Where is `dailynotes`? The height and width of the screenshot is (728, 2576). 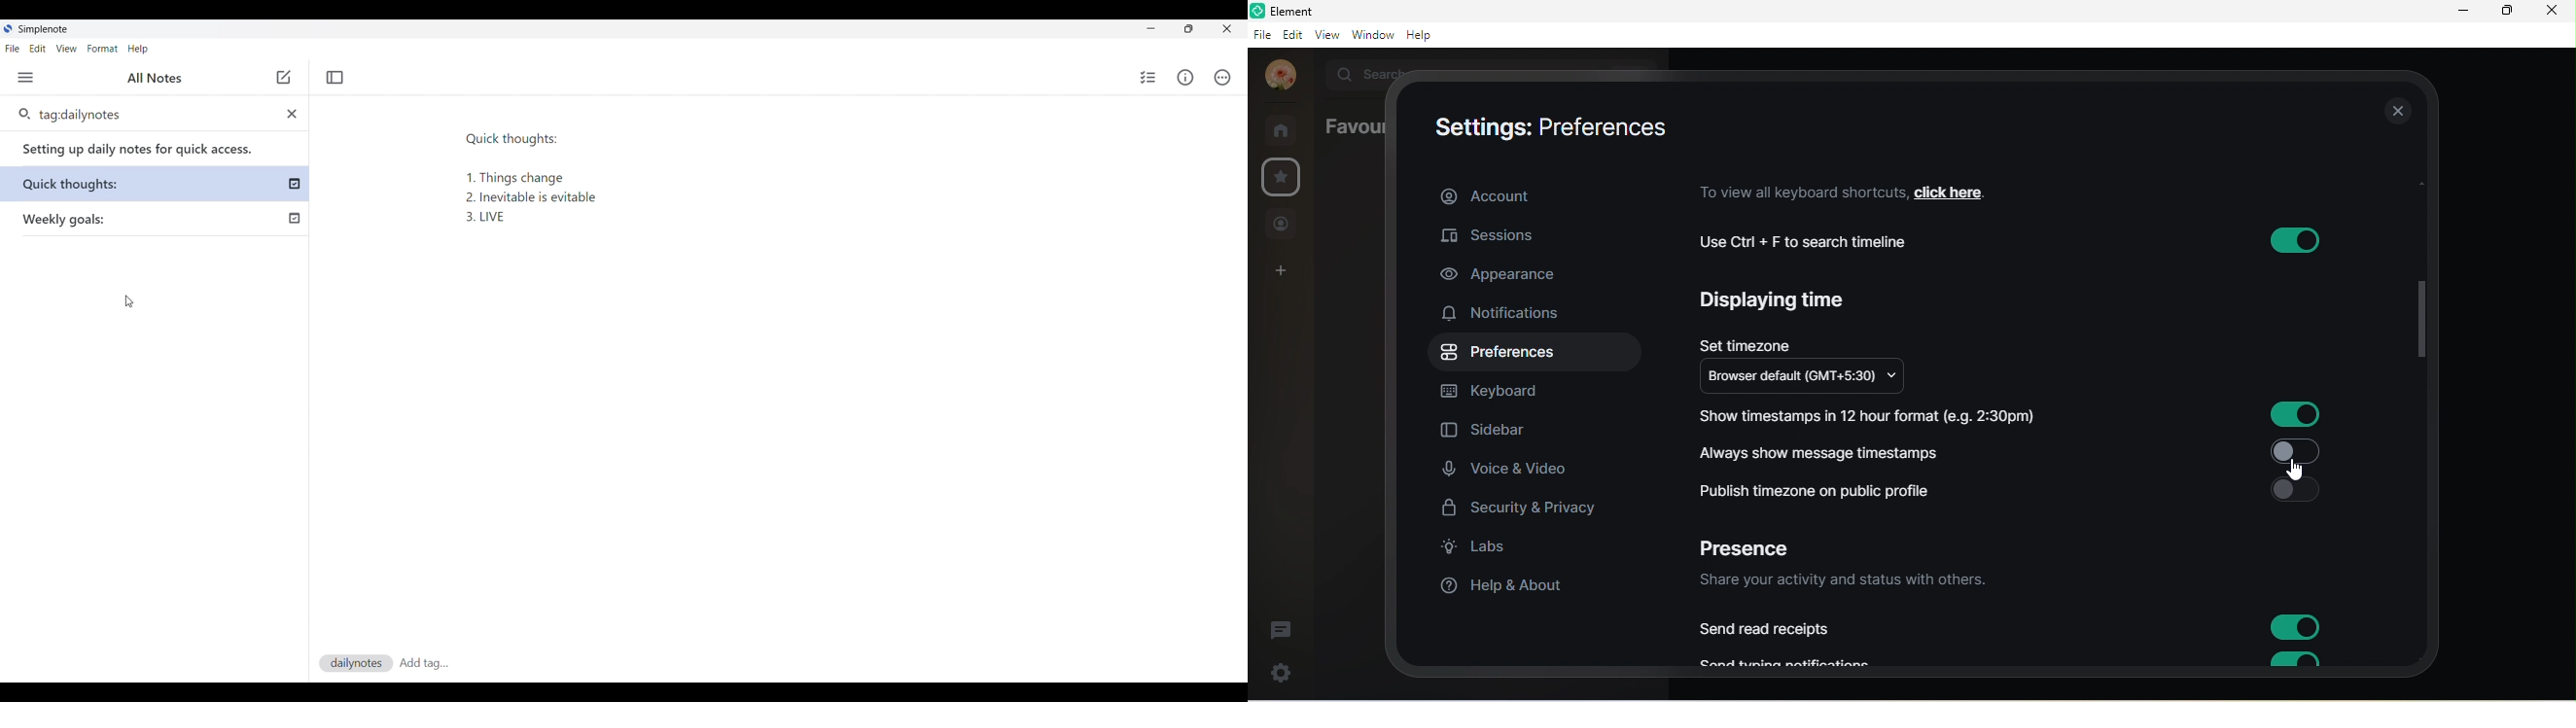
dailynotes is located at coordinates (355, 662).